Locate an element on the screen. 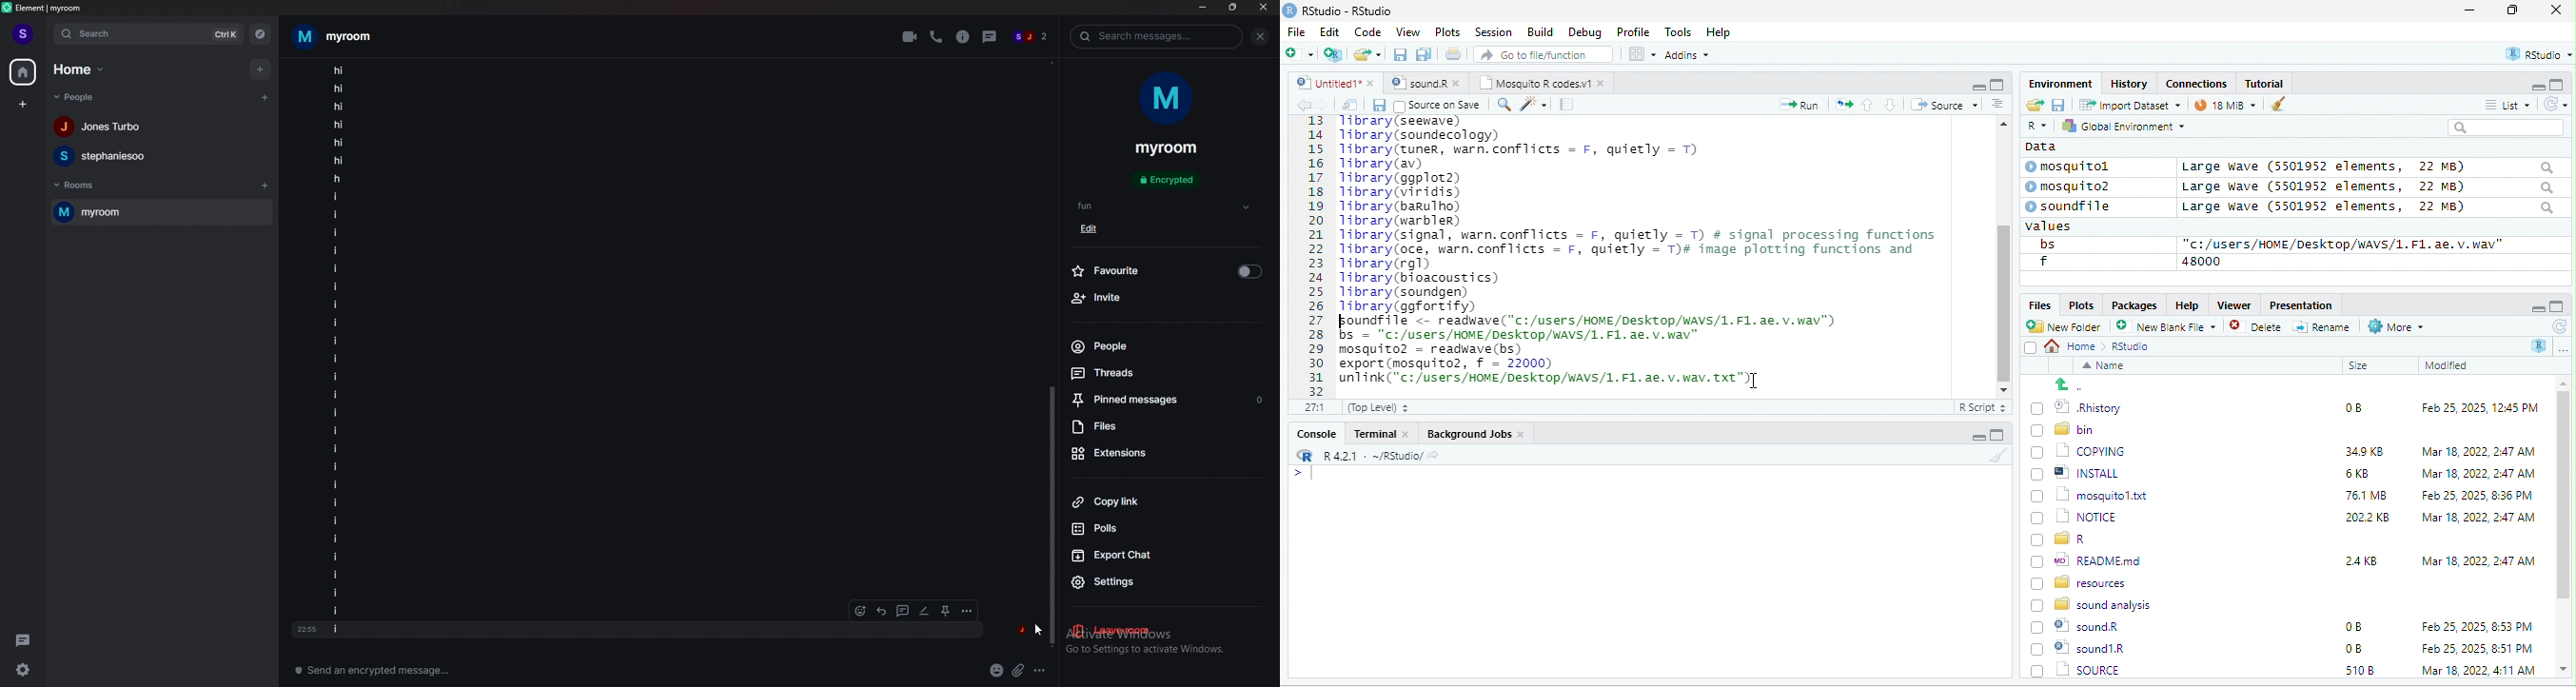 The image size is (2576, 700). 8 sound analysis is located at coordinates (2094, 603).